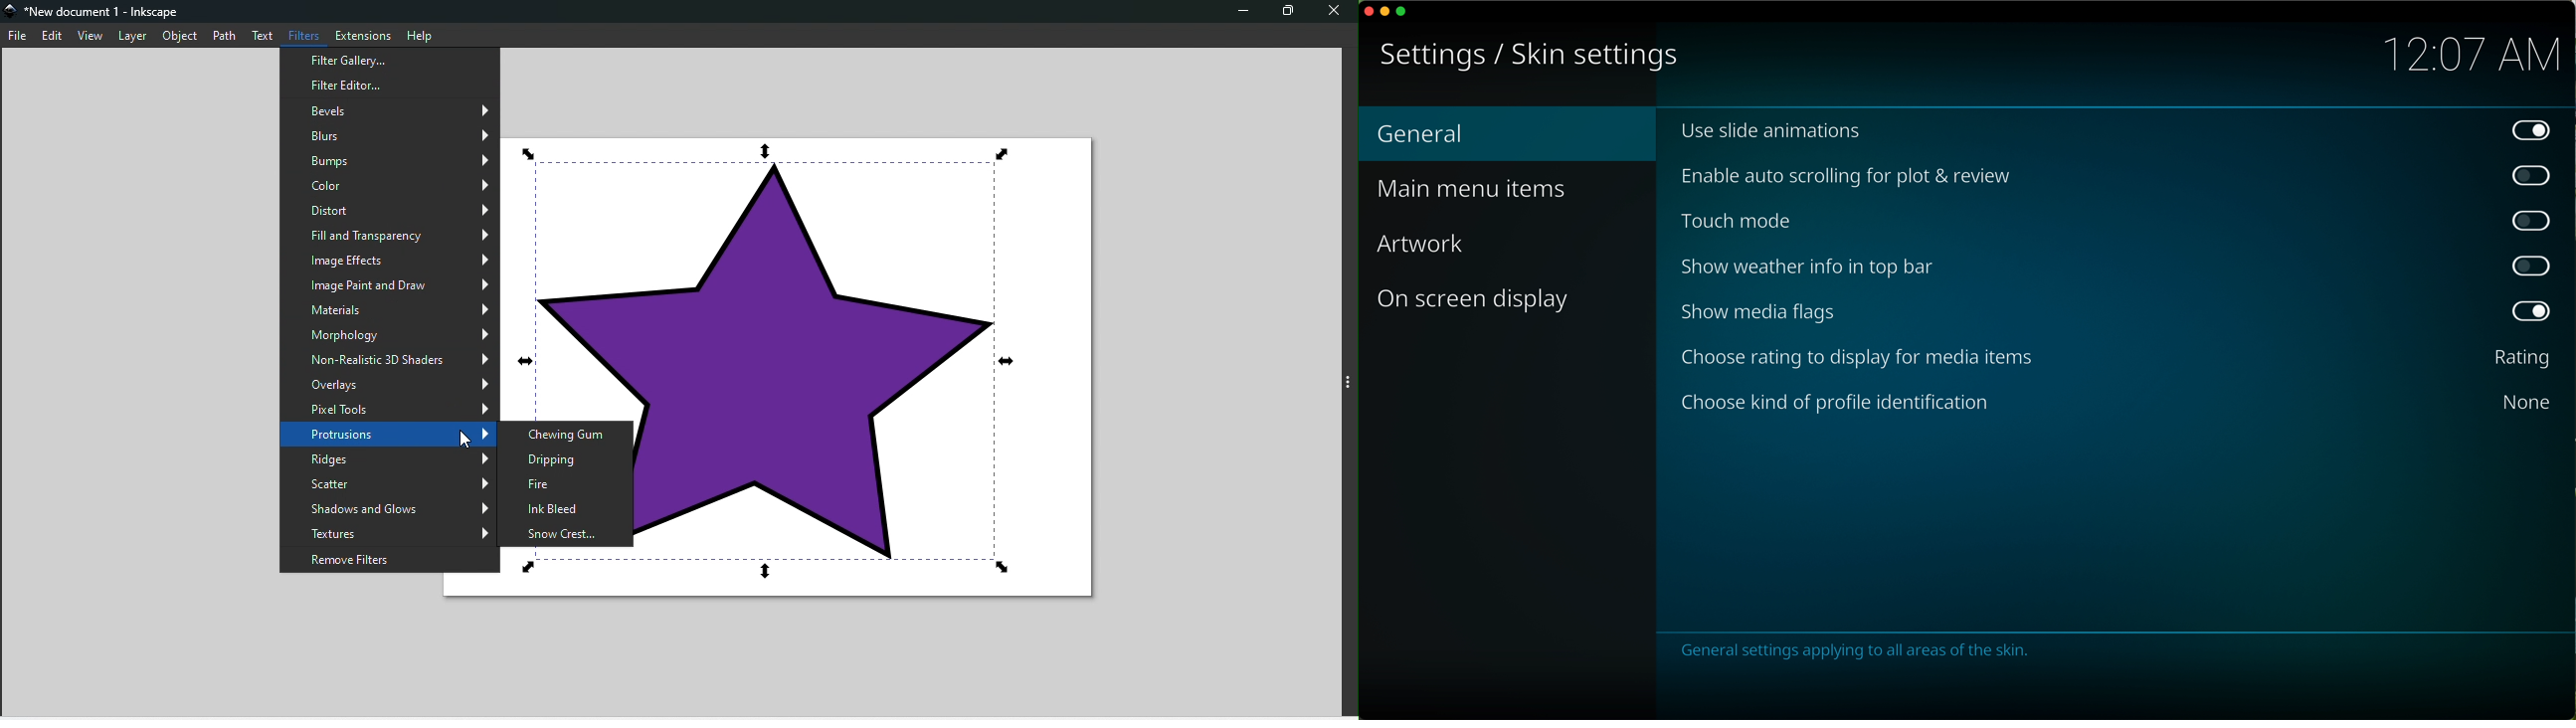 This screenshot has width=2576, height=728. I want to click on minimize, so click(1385, 14).